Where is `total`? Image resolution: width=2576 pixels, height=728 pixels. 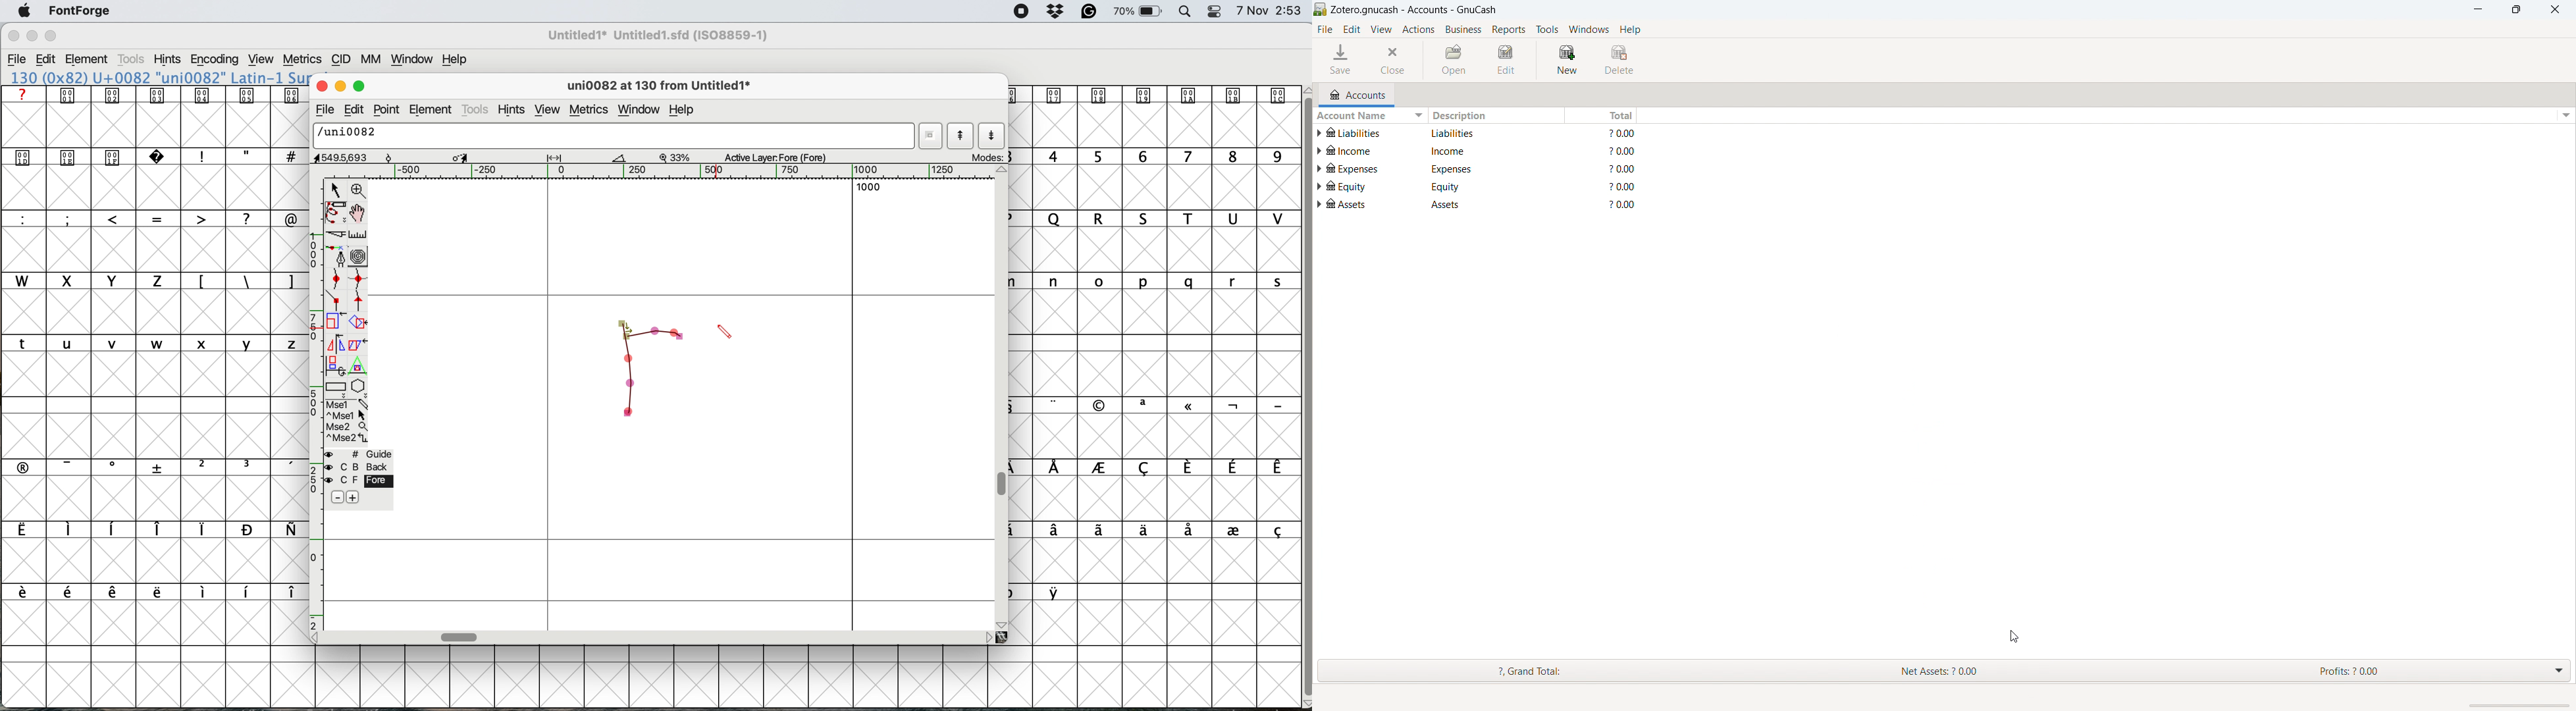
total is located at coordinates (1616, 205).